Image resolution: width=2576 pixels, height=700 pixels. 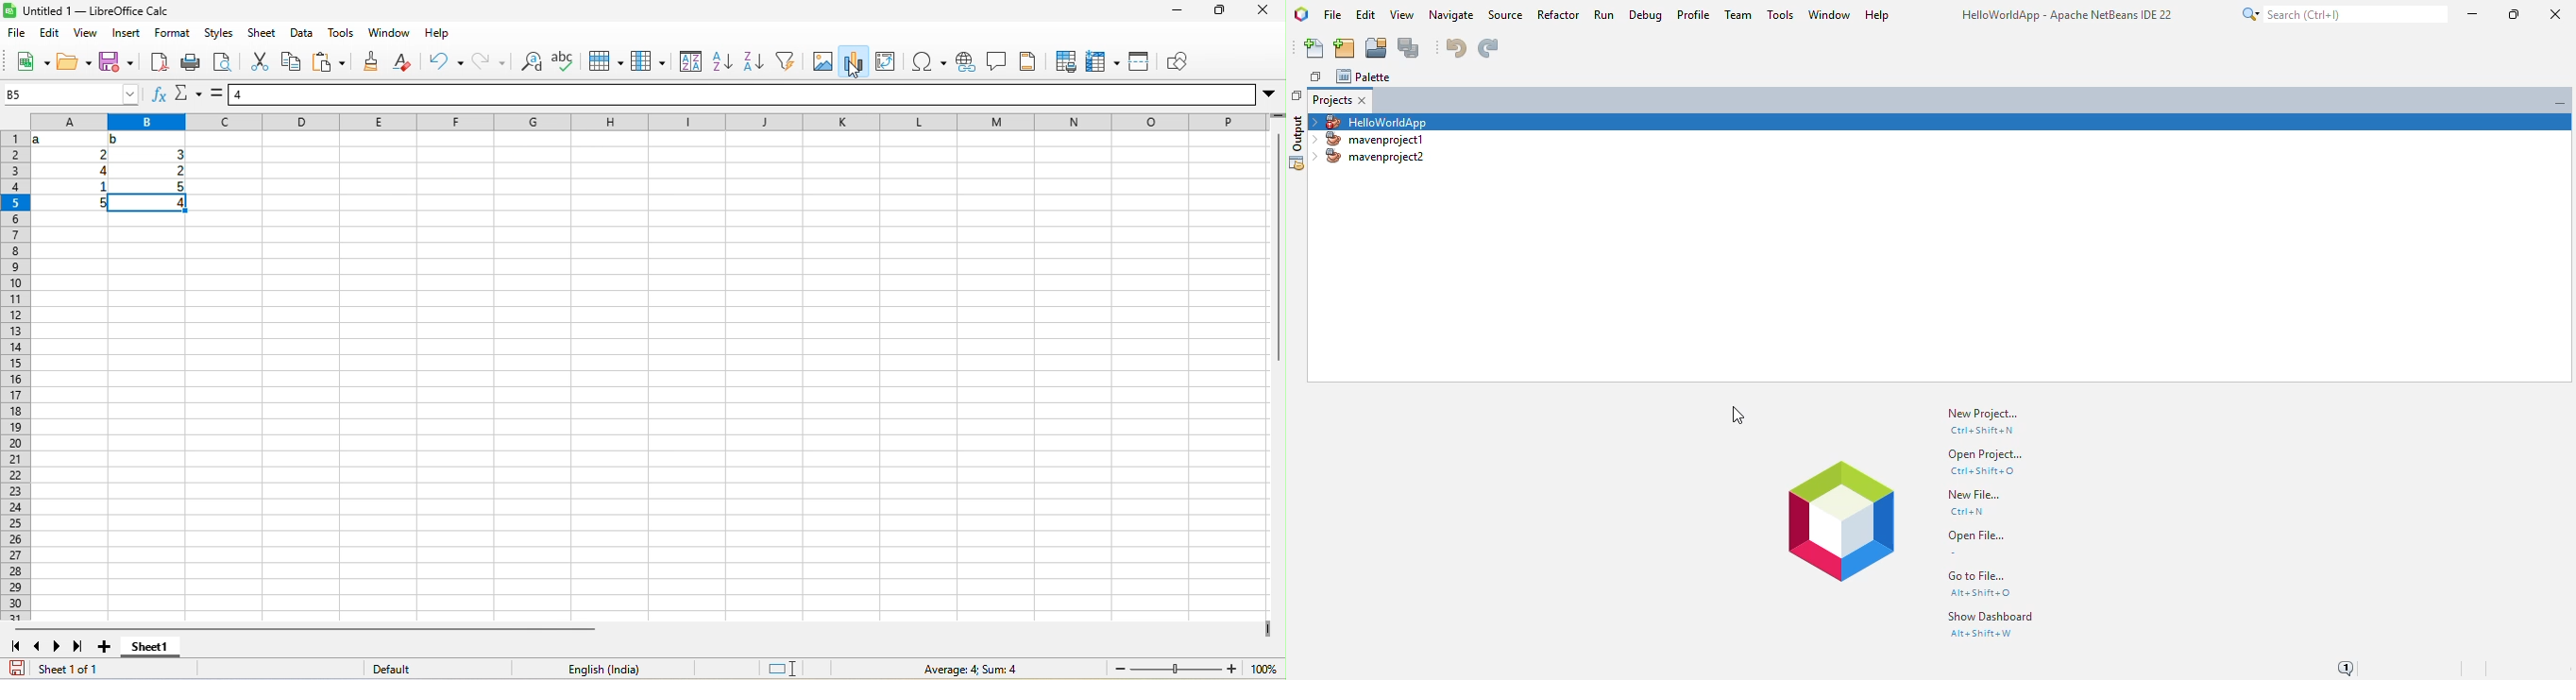 What do you see at coordinates (1219, 9) in the screenshot?
I see `maximize` at bounding box center [1219, 9].